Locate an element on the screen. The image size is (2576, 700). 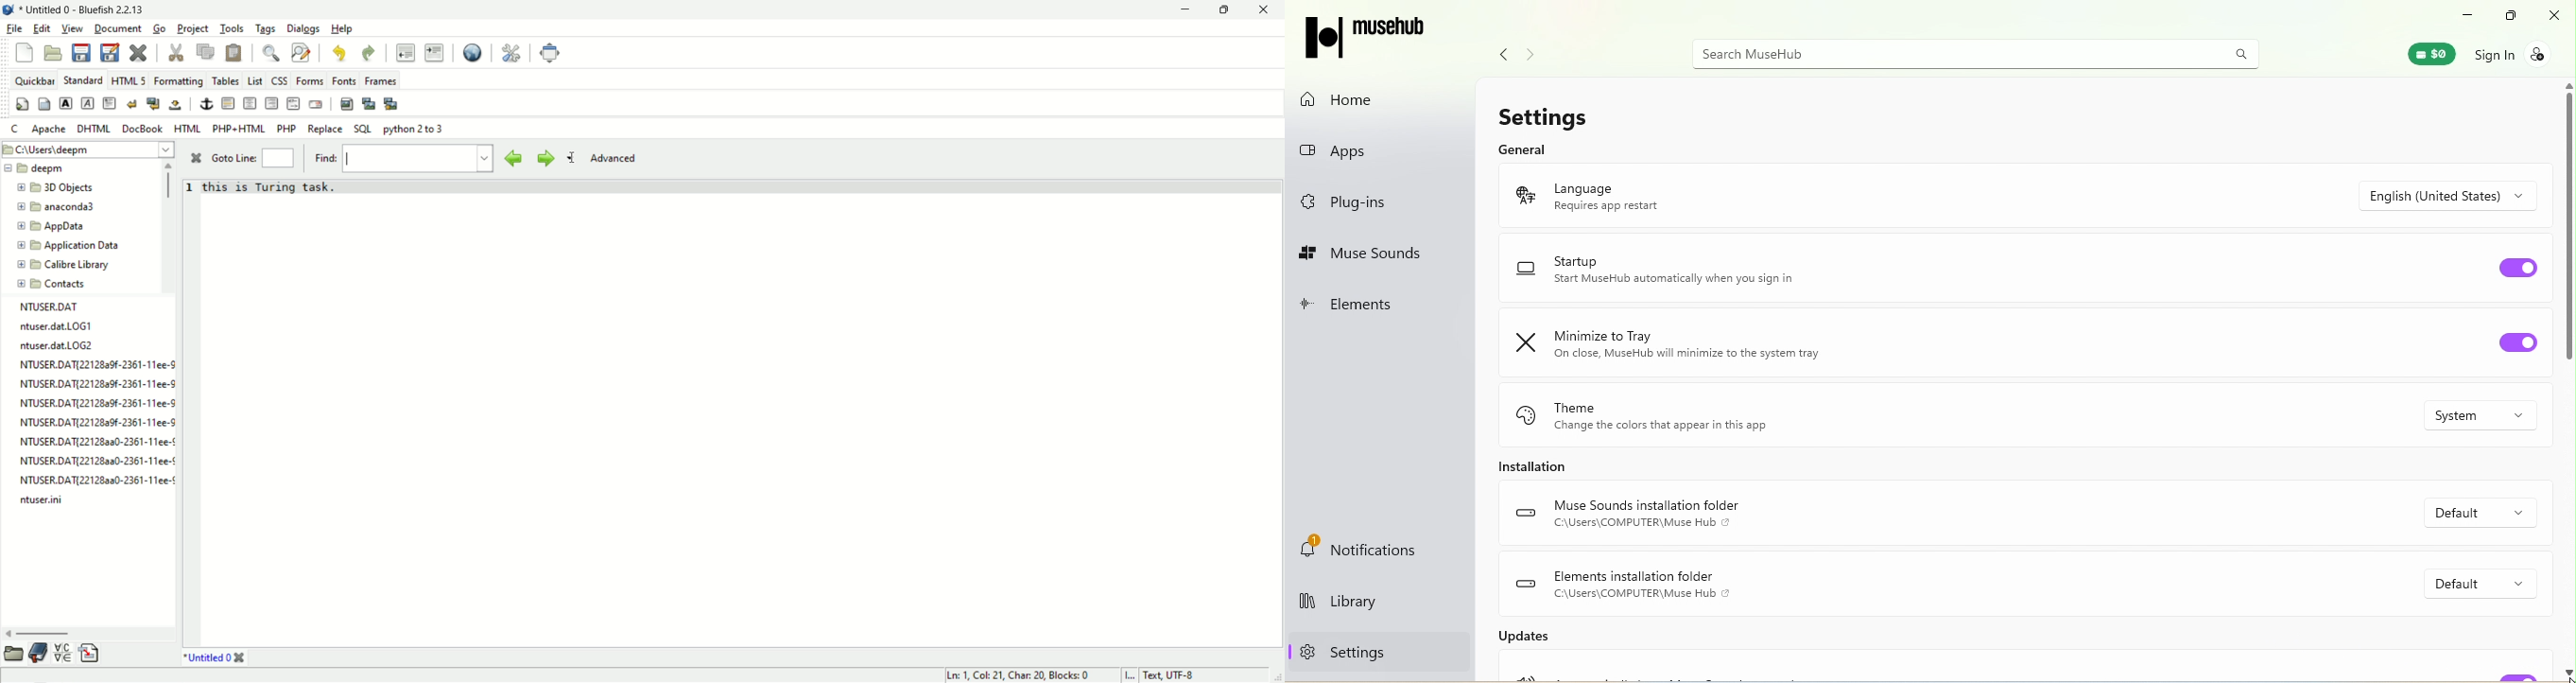
AppData is located at coordinates (59, 227).